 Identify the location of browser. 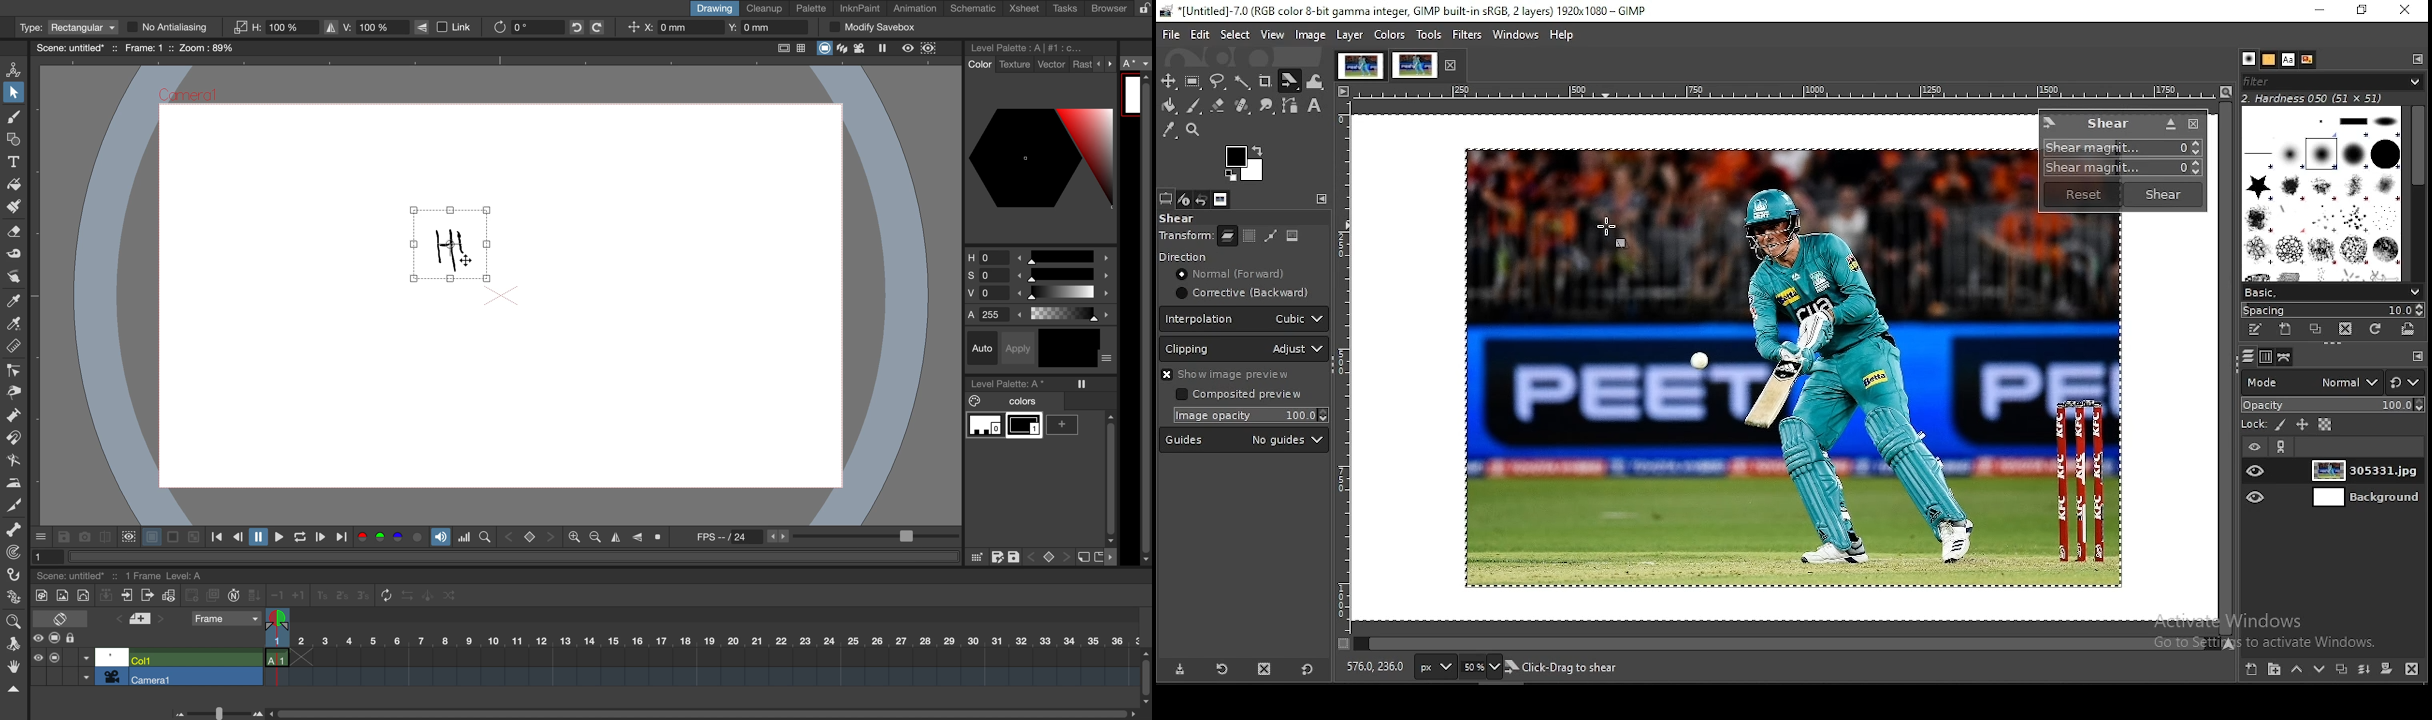
(1102, 8).